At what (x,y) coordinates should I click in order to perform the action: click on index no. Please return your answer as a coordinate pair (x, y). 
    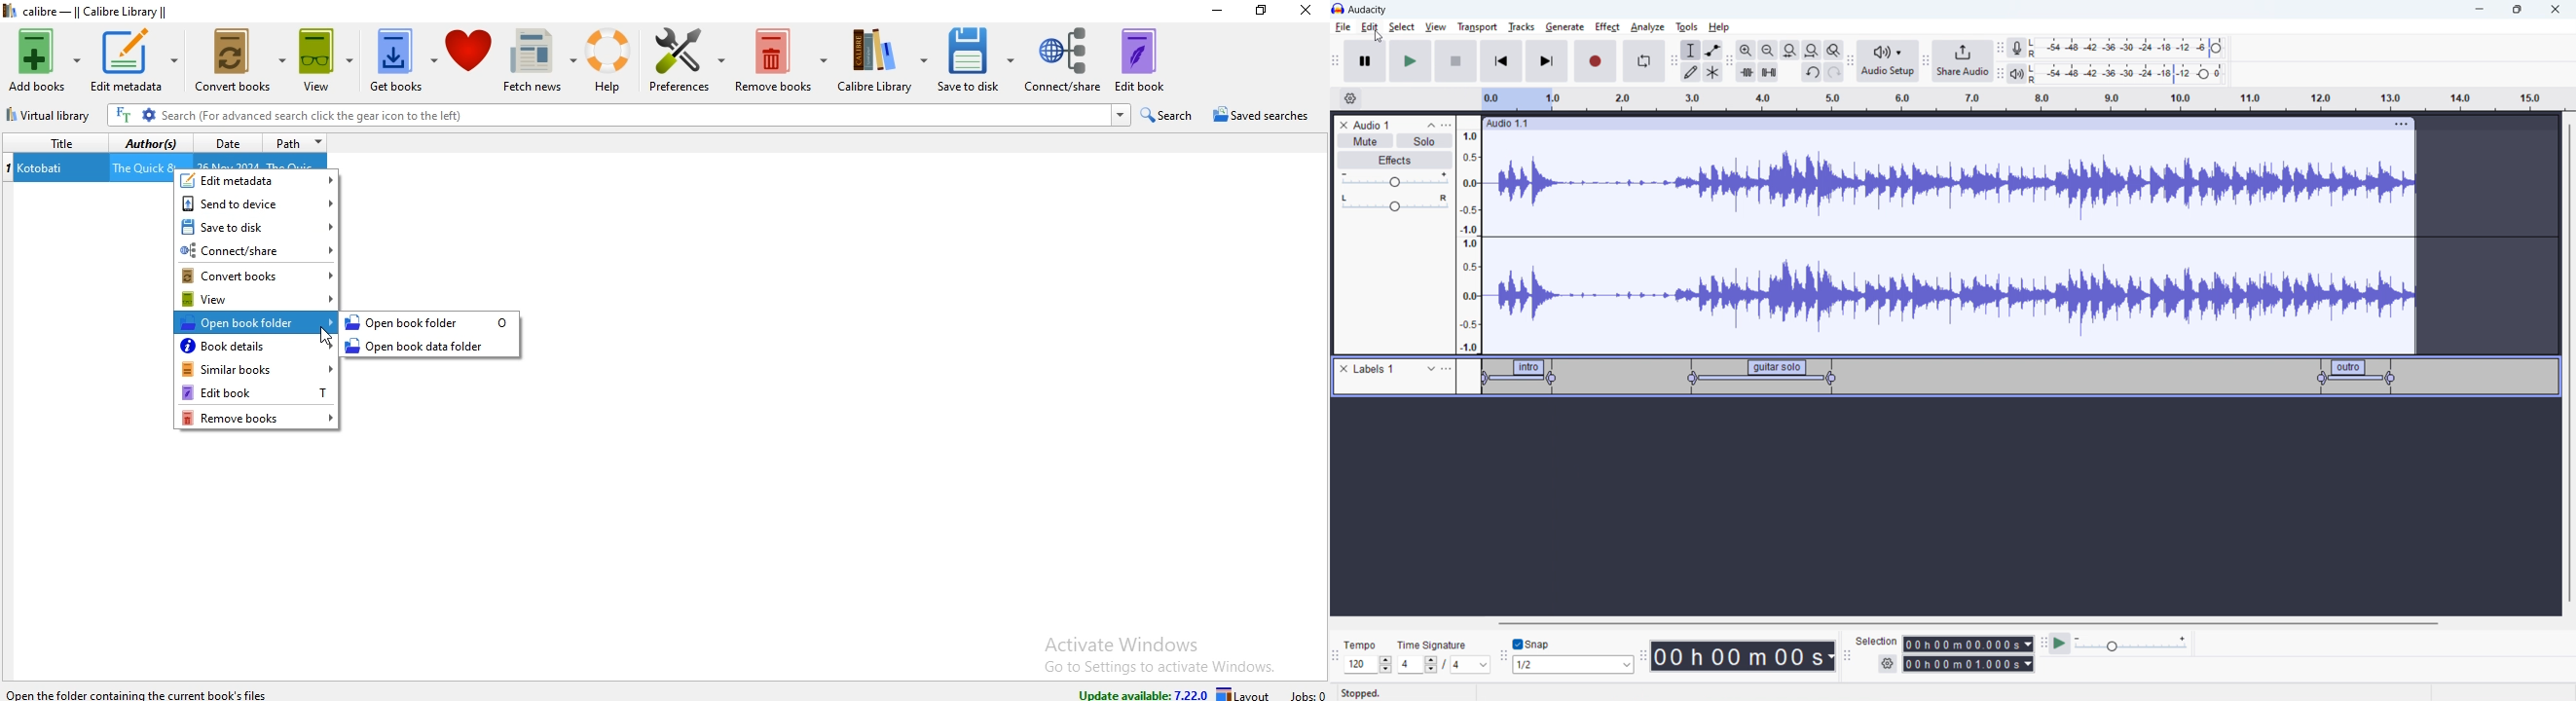
    Looking at the image, I should click on (9, 167).